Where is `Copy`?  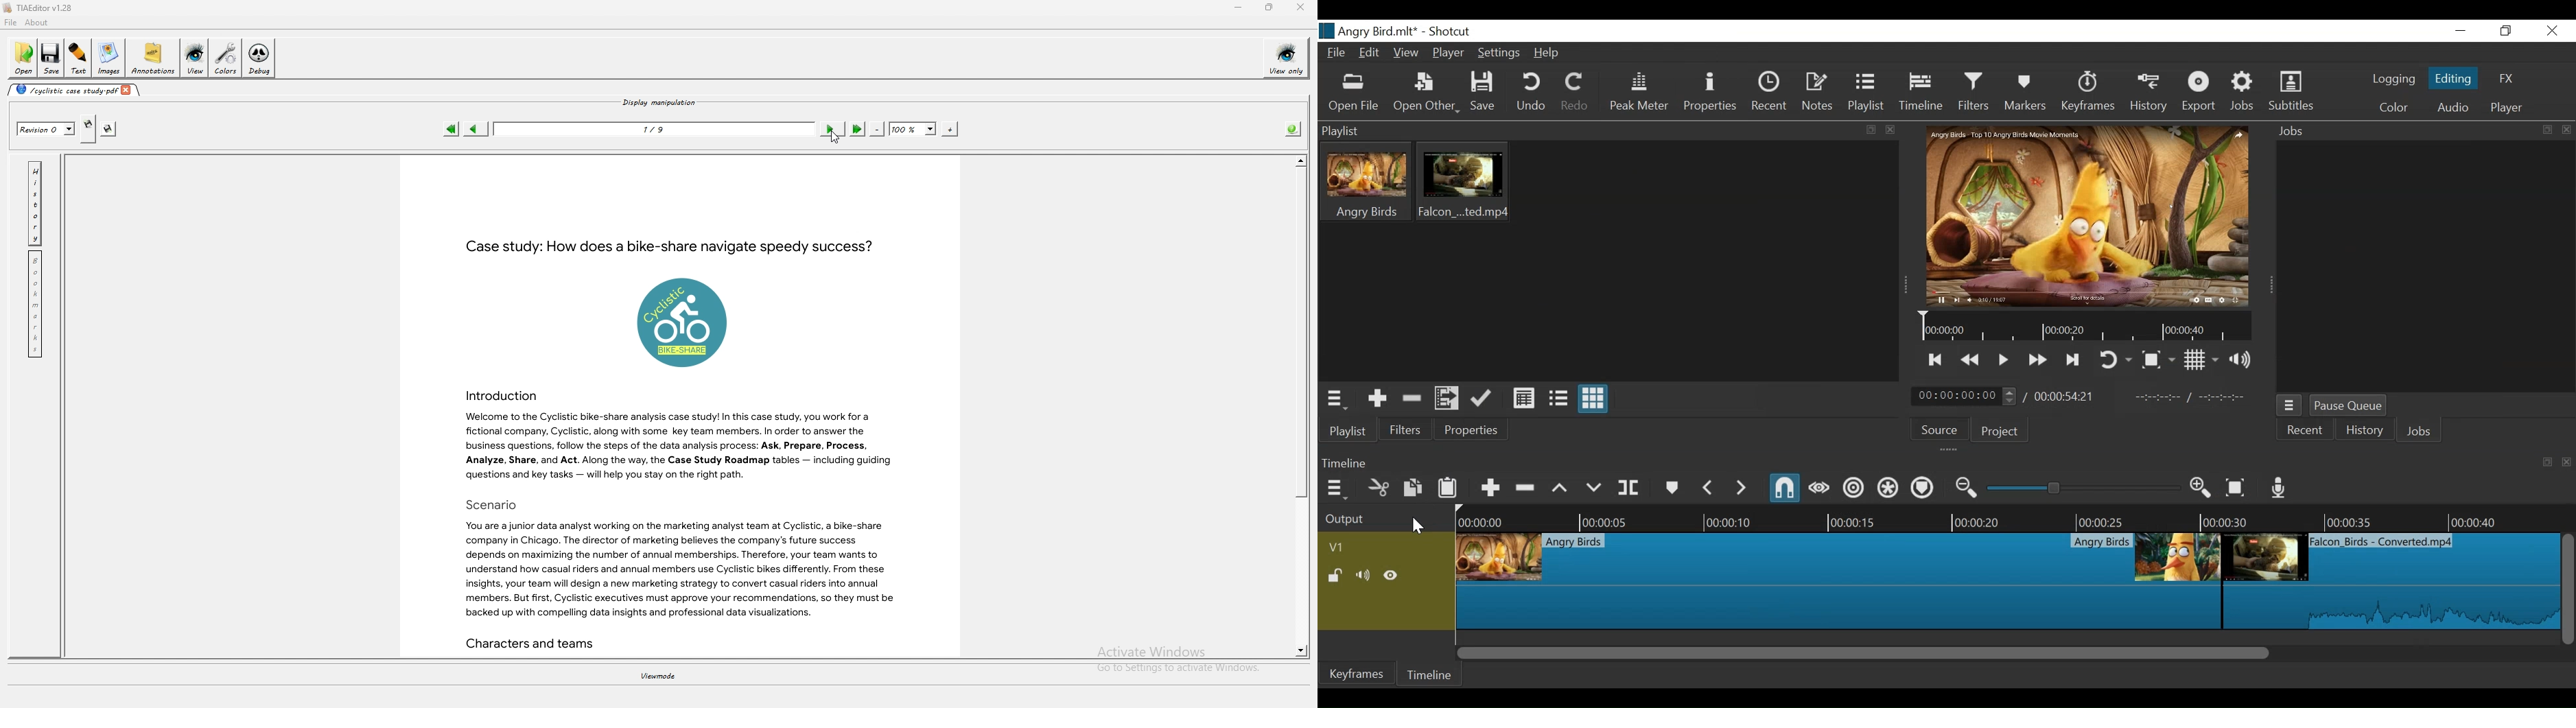 Copy is located at coordinates (1413, 488).